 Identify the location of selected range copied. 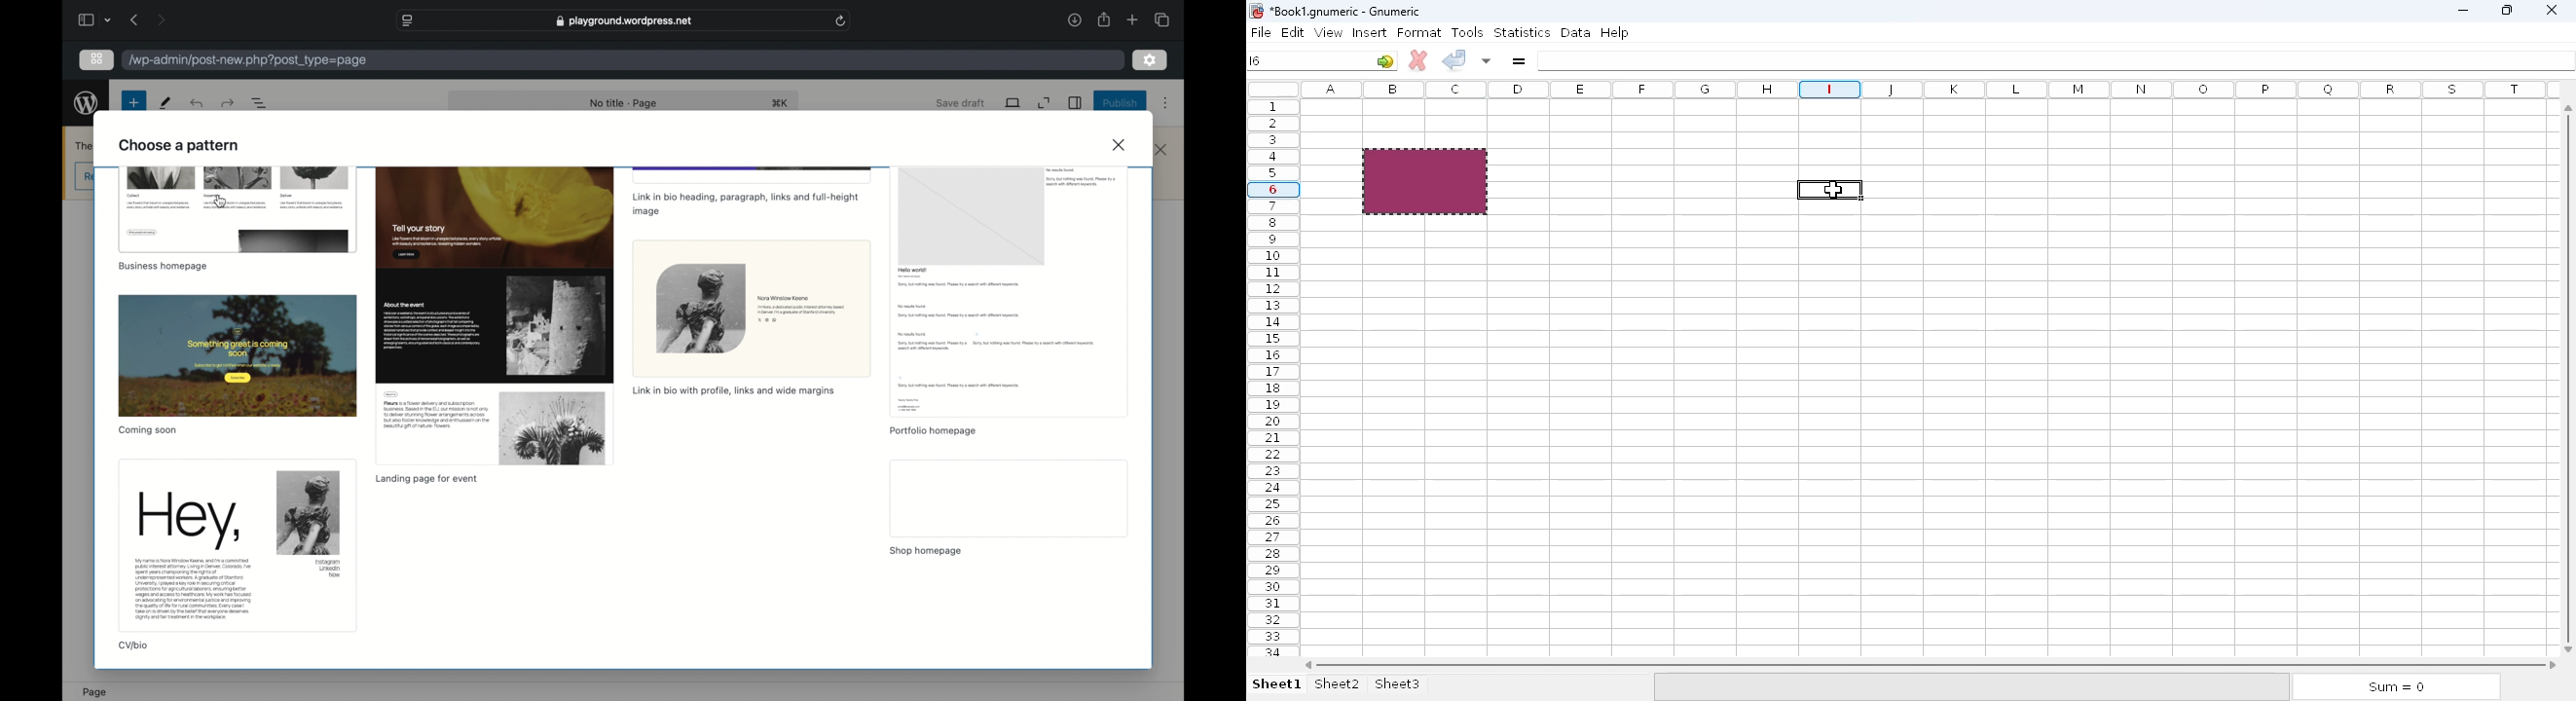
(1425, 182).